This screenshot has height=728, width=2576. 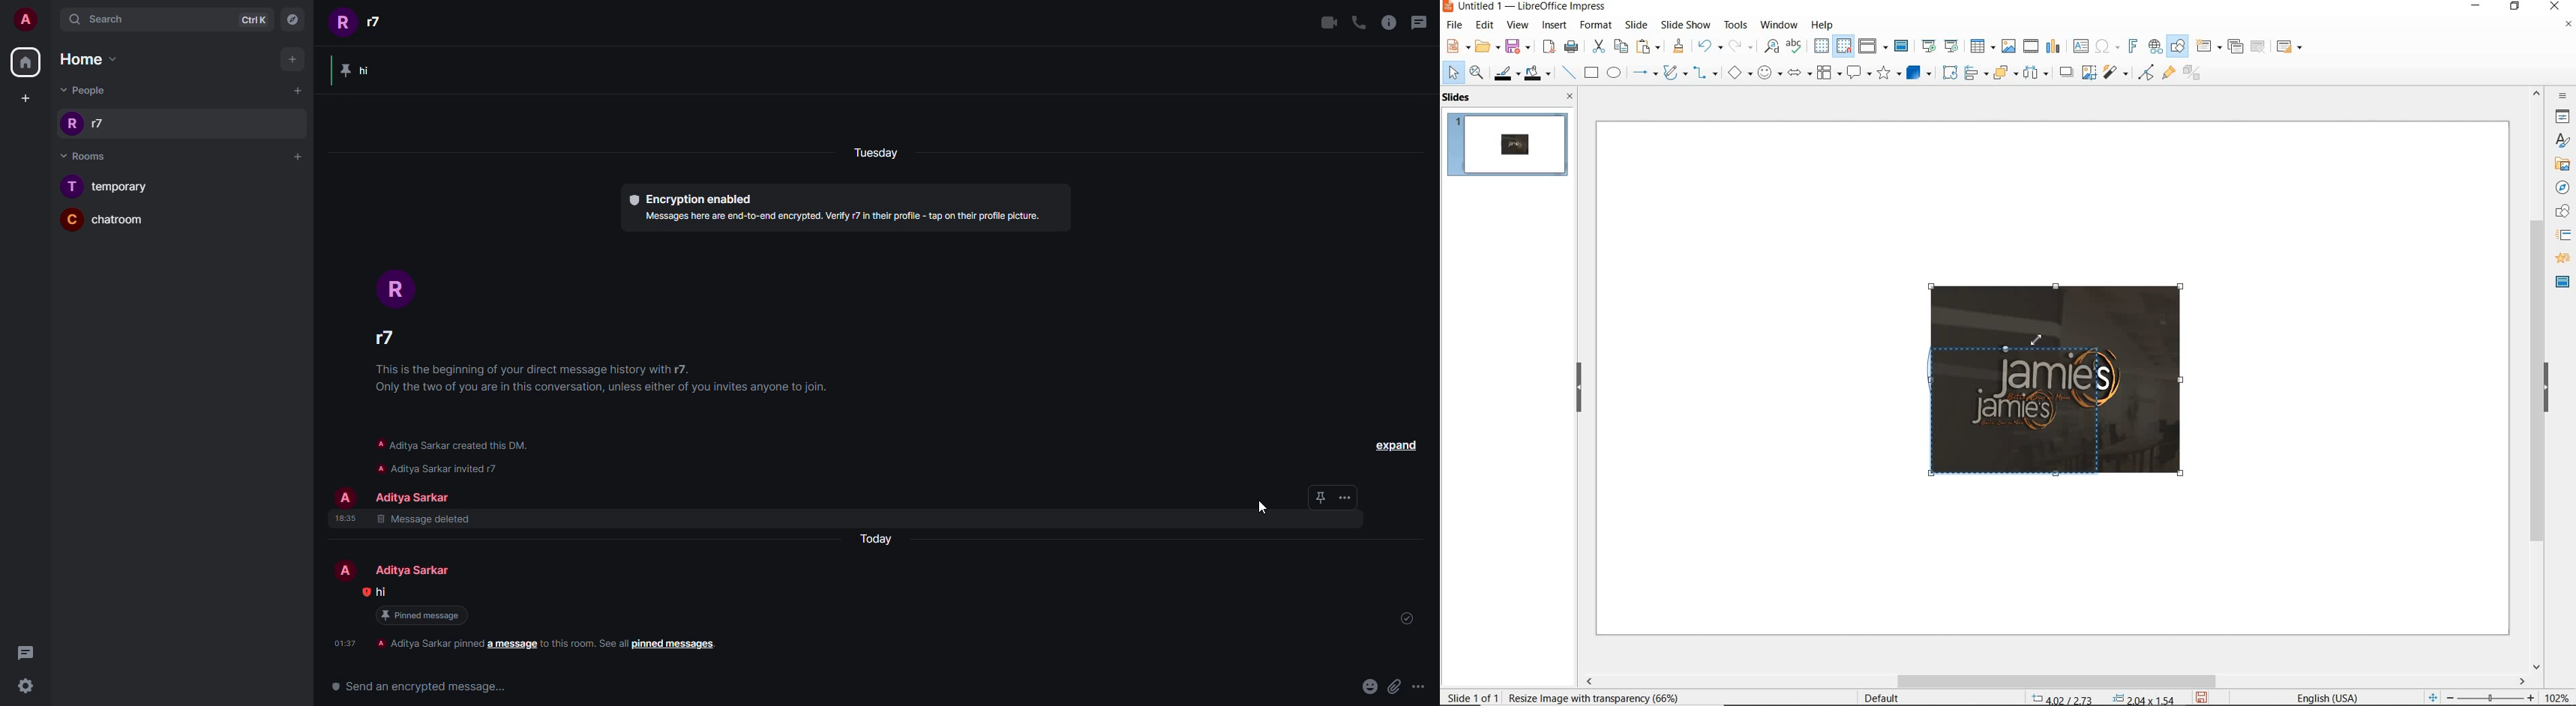 What do you see at coordinates (342, 521) in the screenshot?
I see `18:35` at bounding box center [342, 521].